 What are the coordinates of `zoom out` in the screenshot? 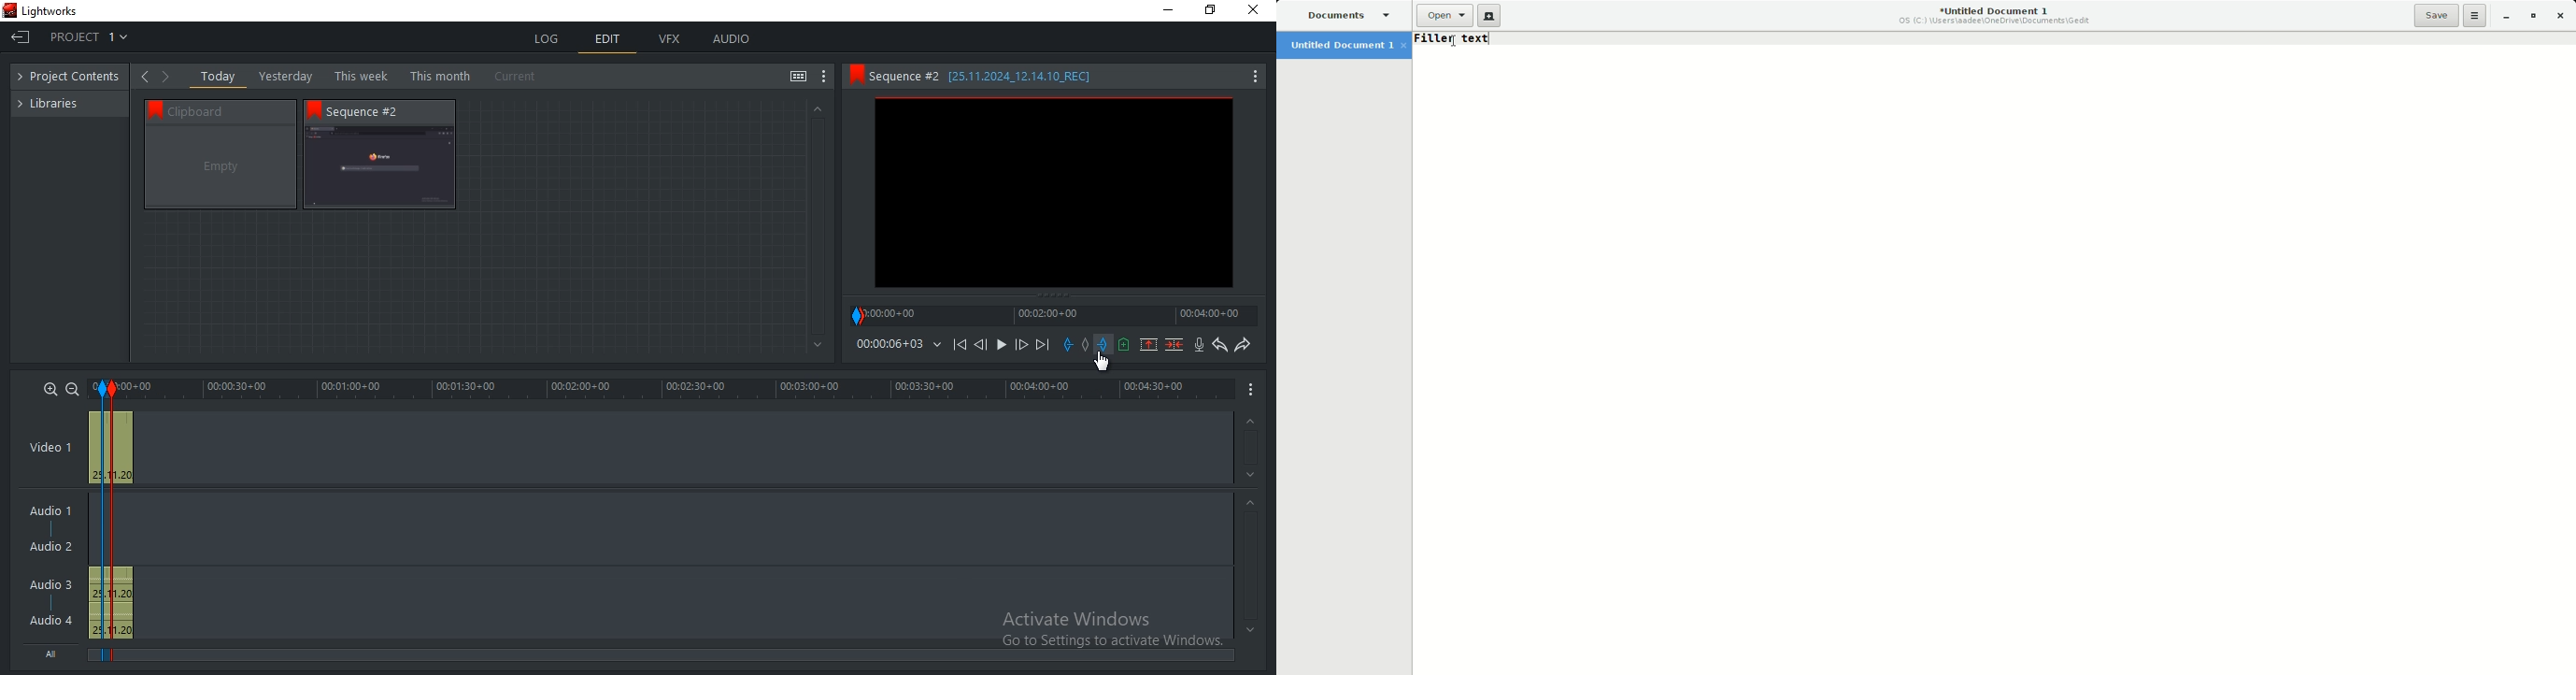 It's located at (72, 389).